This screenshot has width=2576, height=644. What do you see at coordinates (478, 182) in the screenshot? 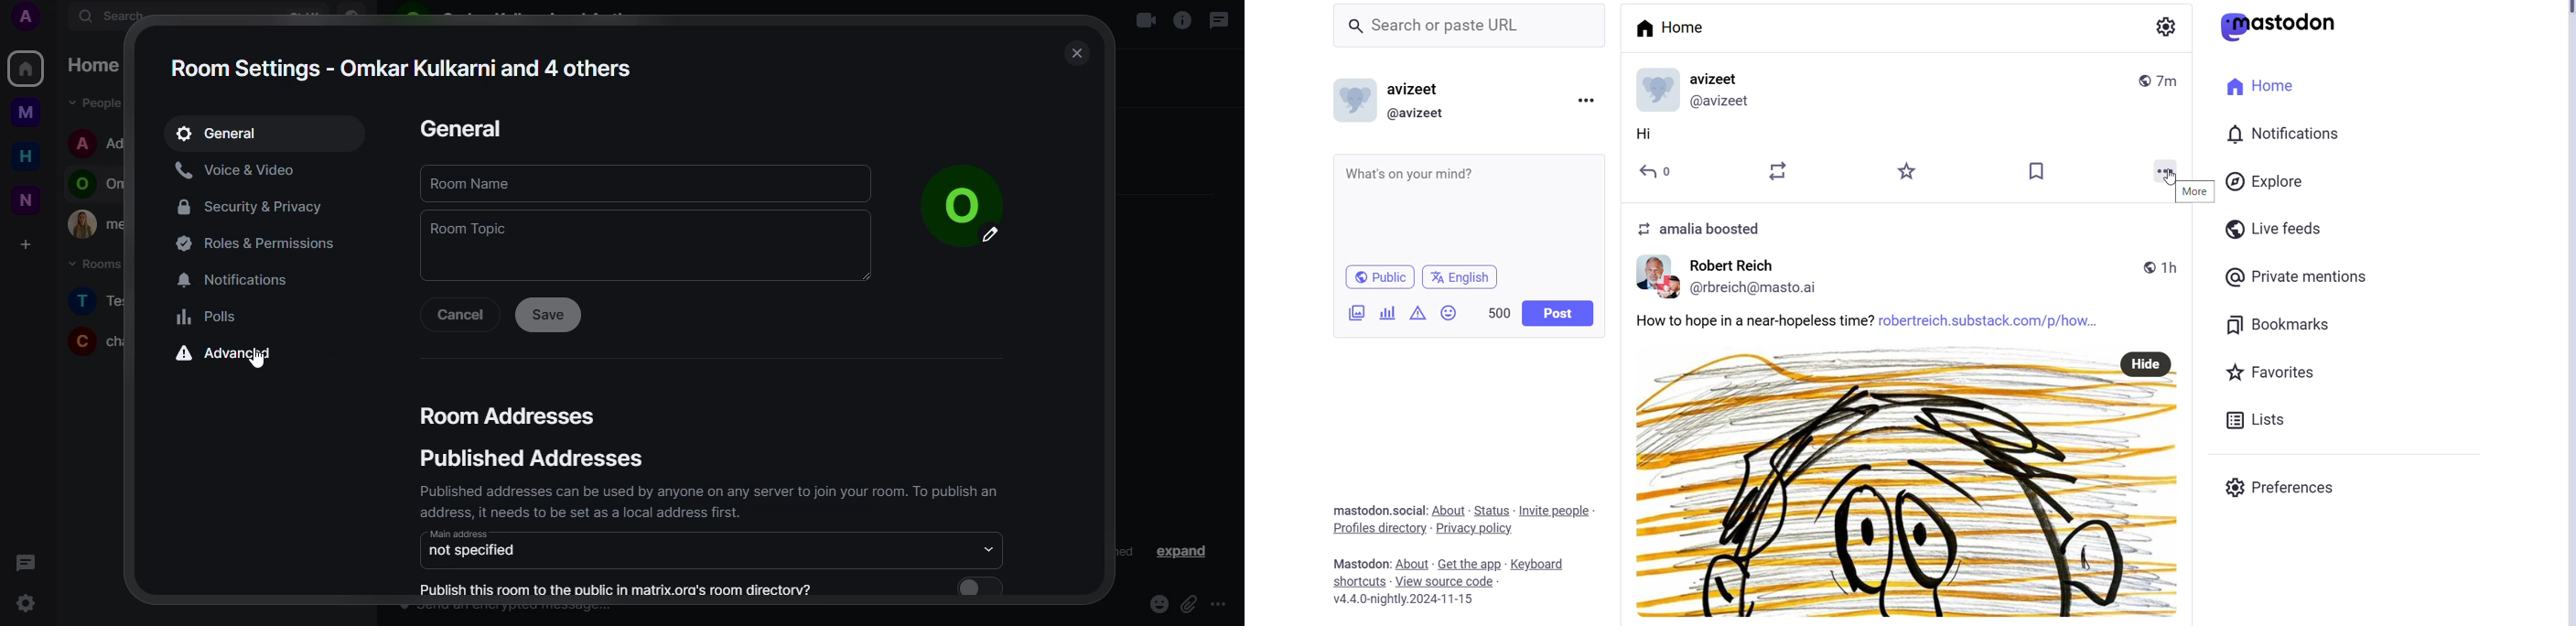
I see `room name` at bounding box center [478, 182].